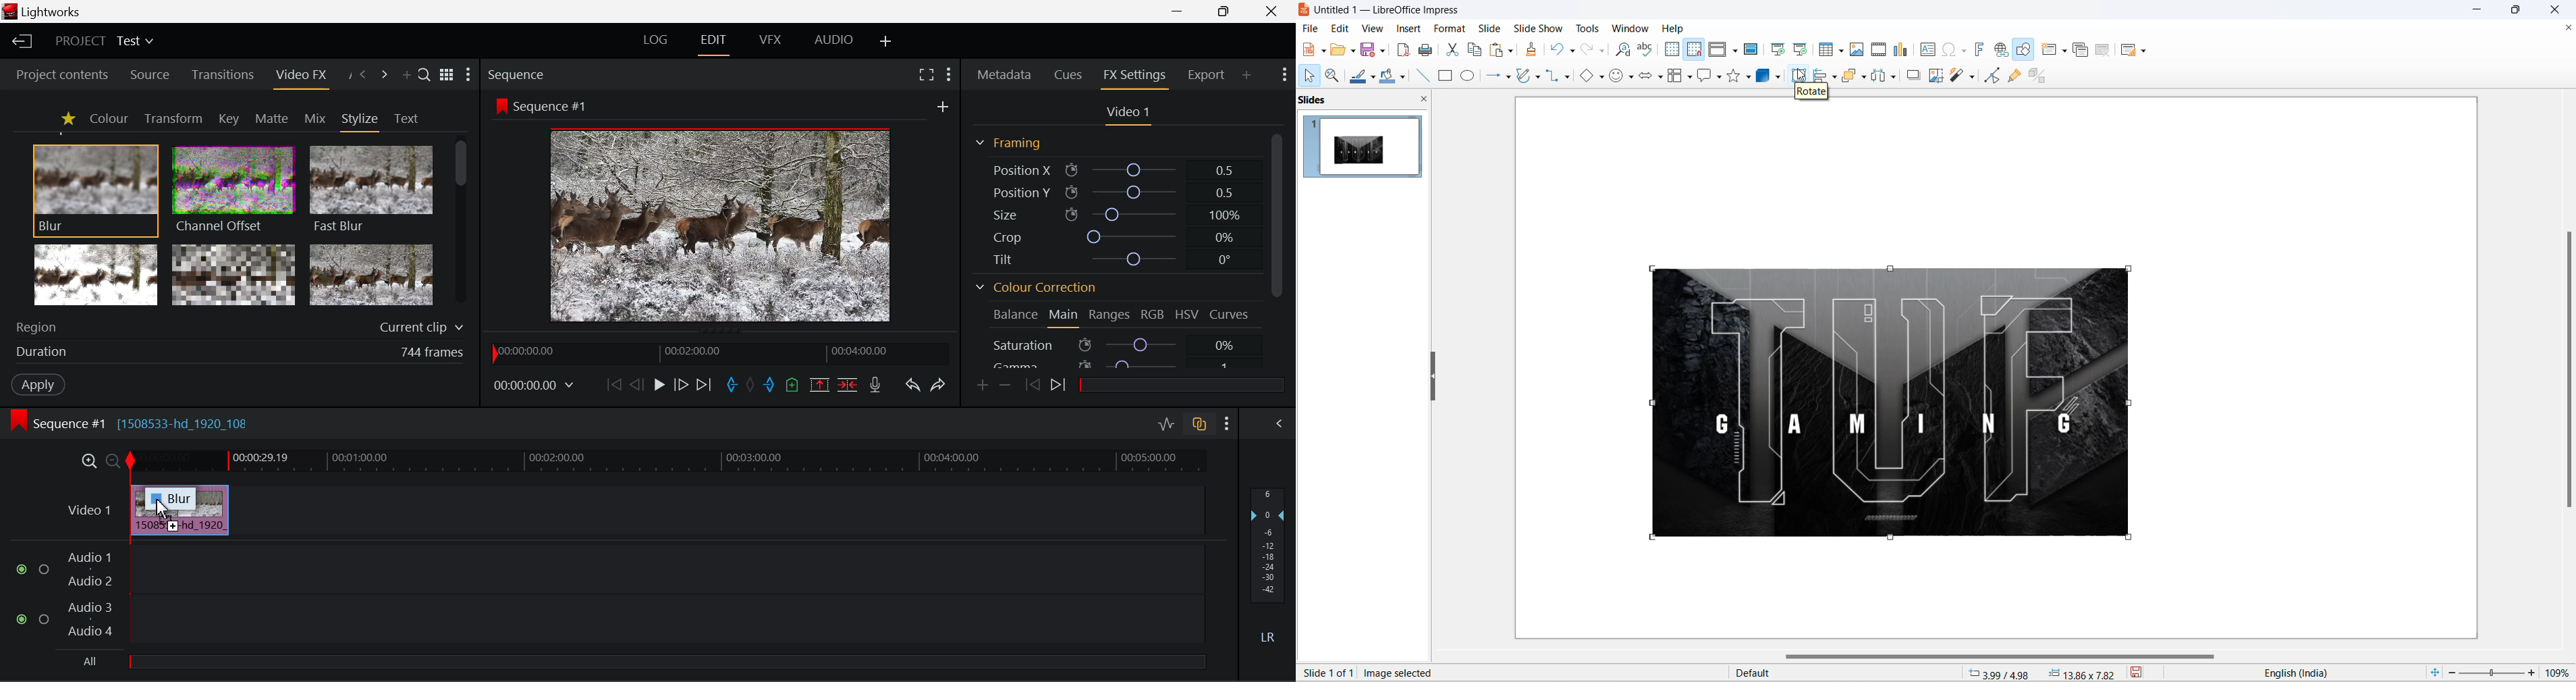 The image size is (2576, 700). What do you see at coordinates (1113, 169) in the screenshot?
I see `Position X` at bounding box center [1113, 169].